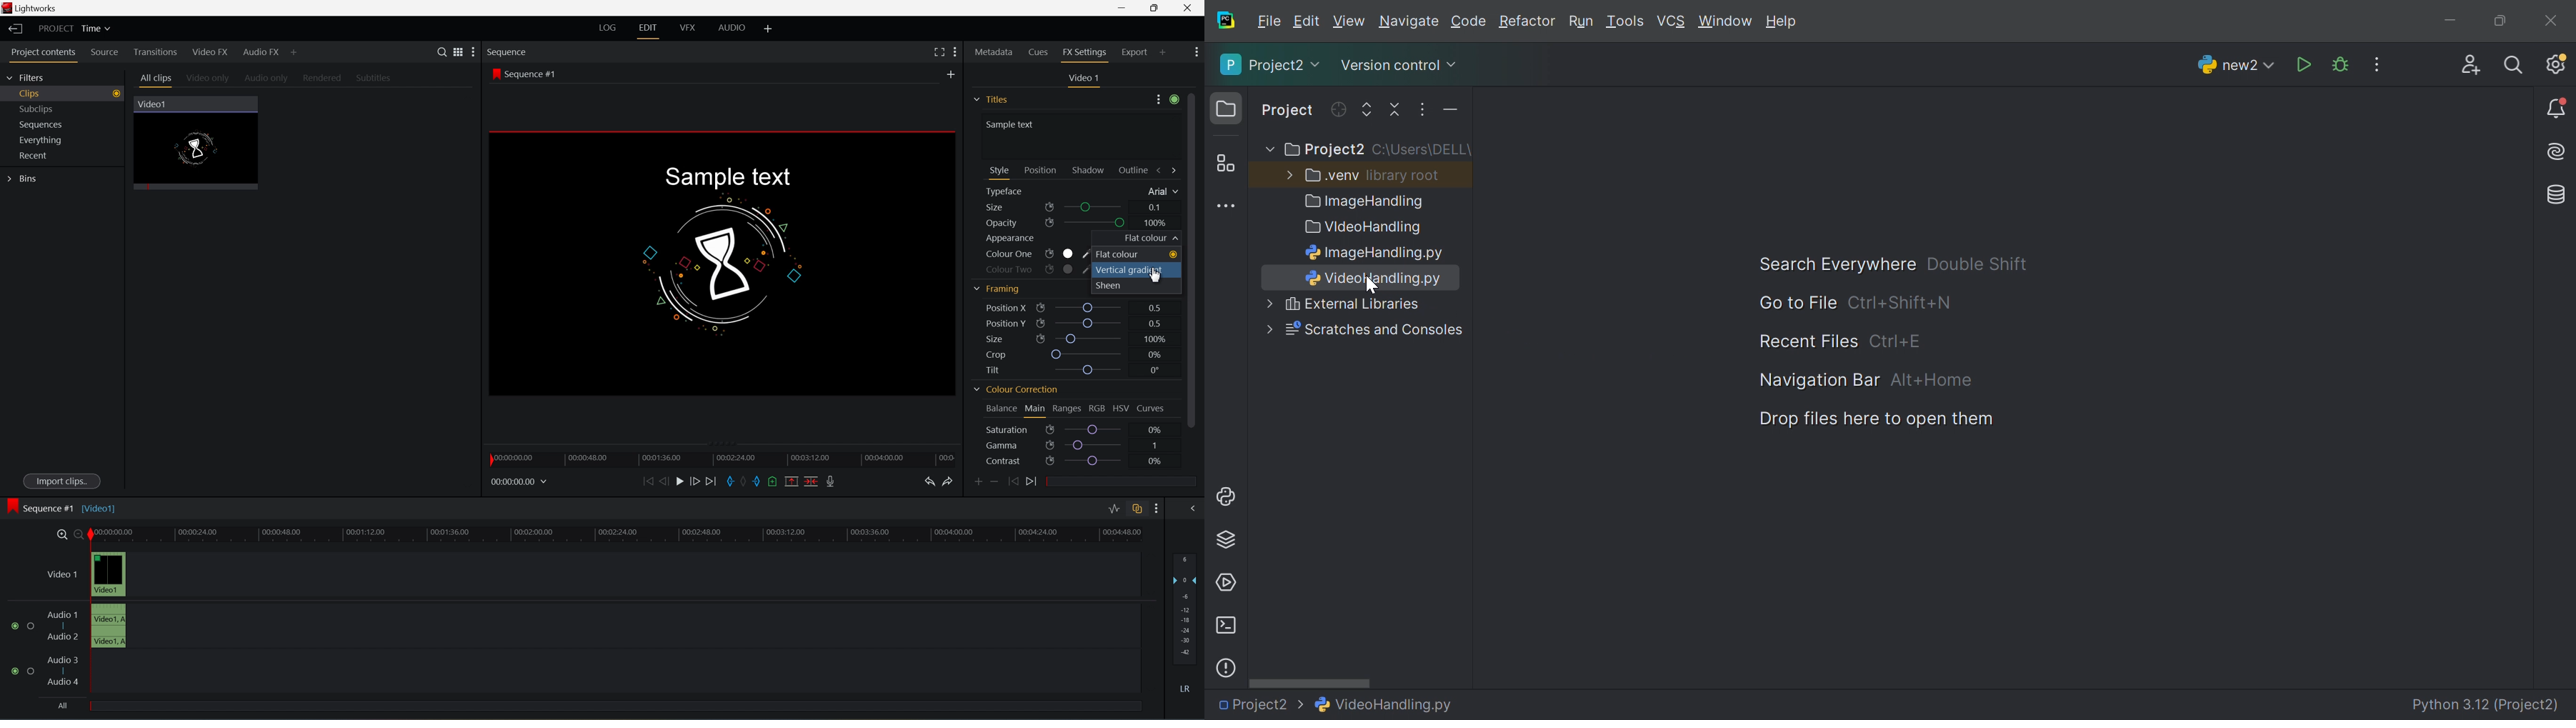 The image size is (2576, 728). I want to click on More, so click(956, 51).